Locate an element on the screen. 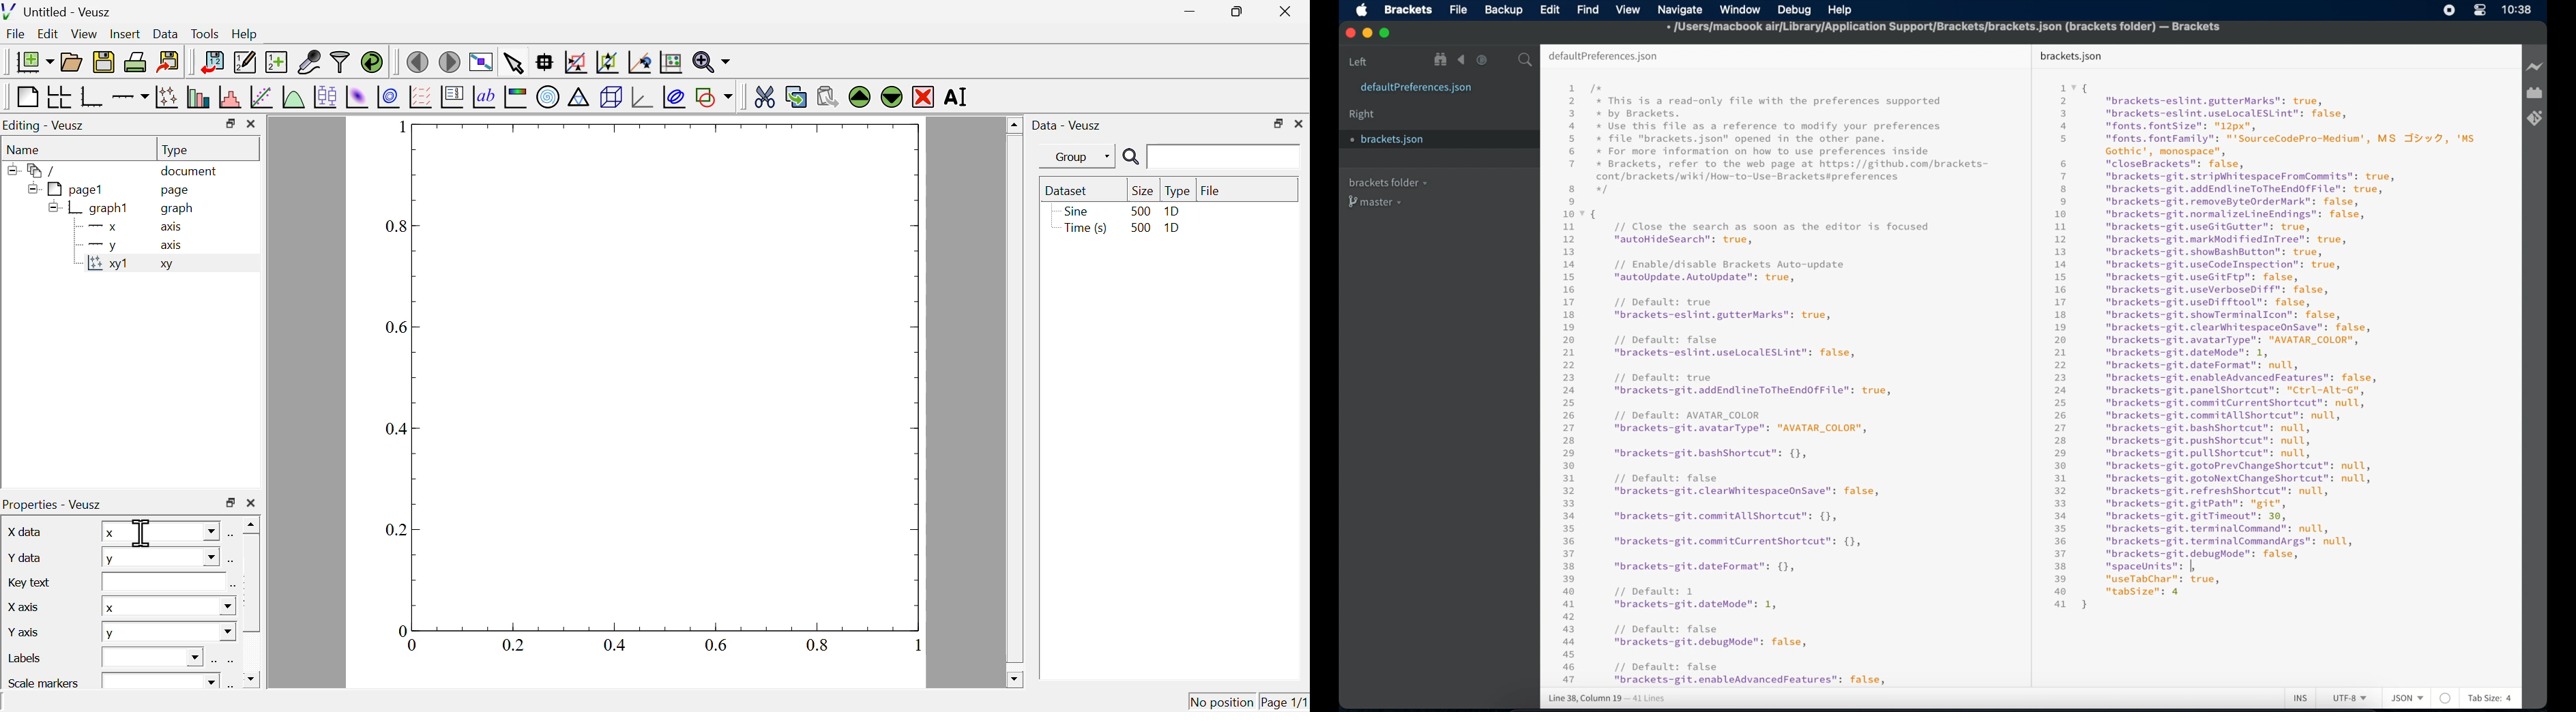 This screenshot has height=728, width=2576. Editing Veusz is located at coordinates (46, 125).